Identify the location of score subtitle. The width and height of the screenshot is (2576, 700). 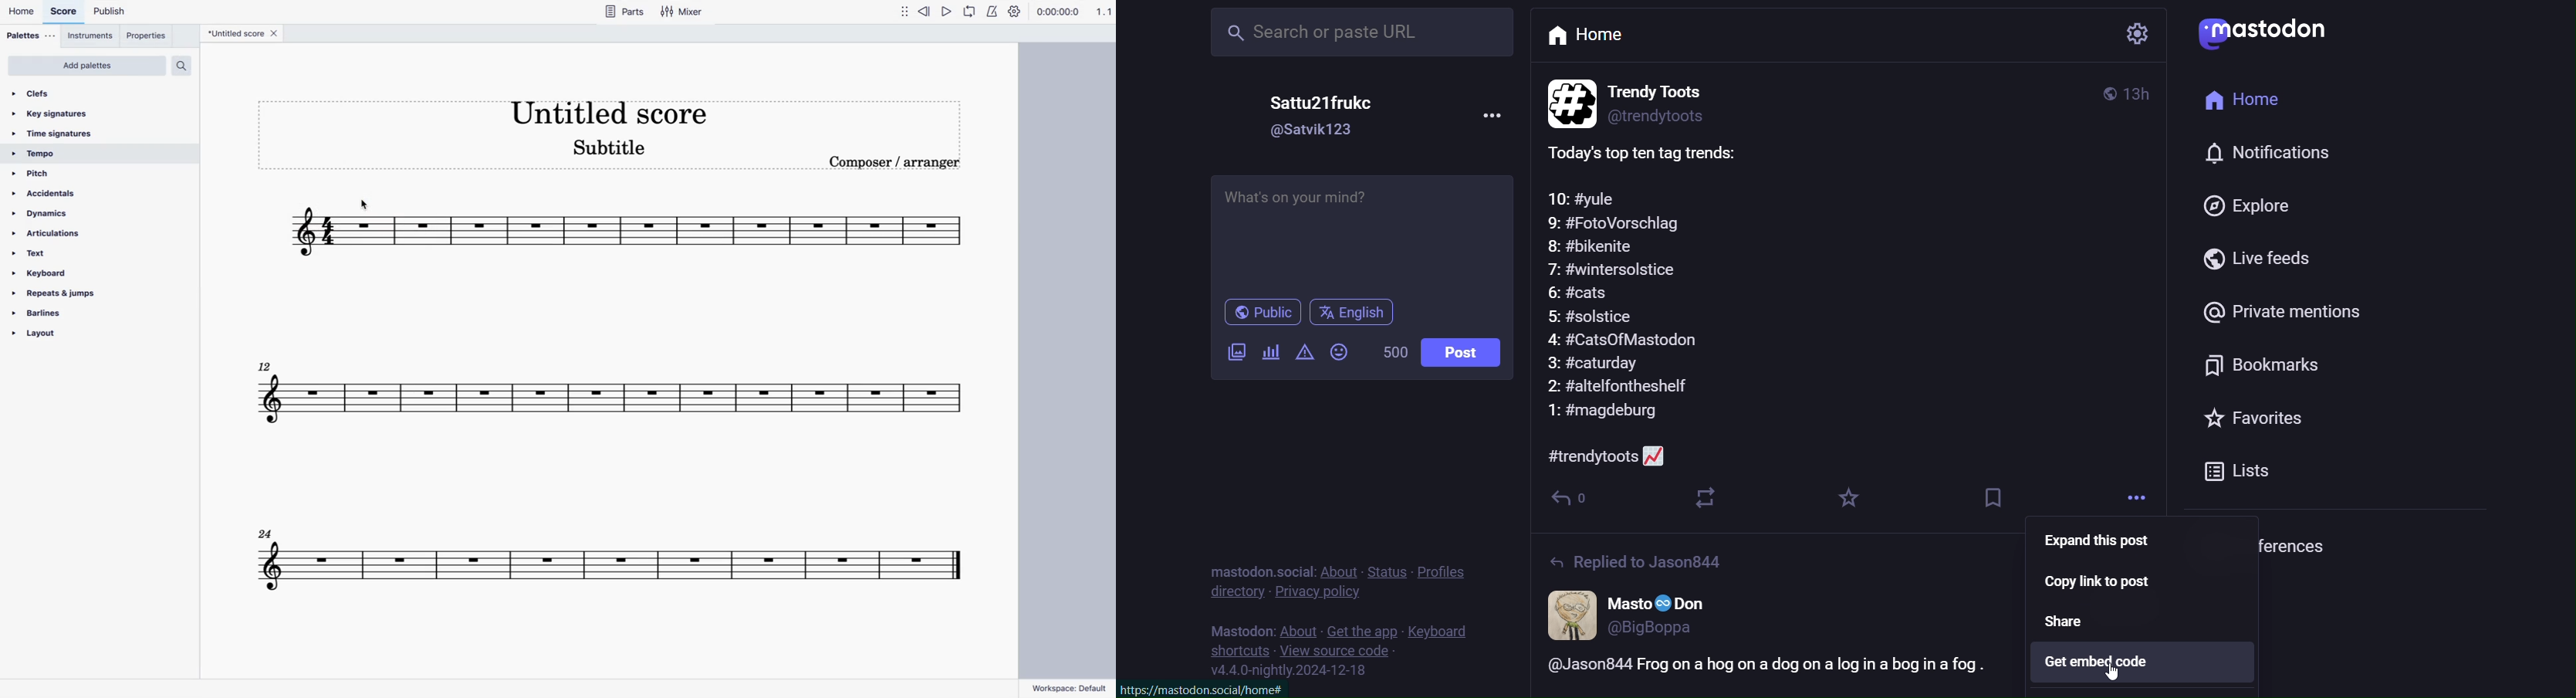
(615, 152).